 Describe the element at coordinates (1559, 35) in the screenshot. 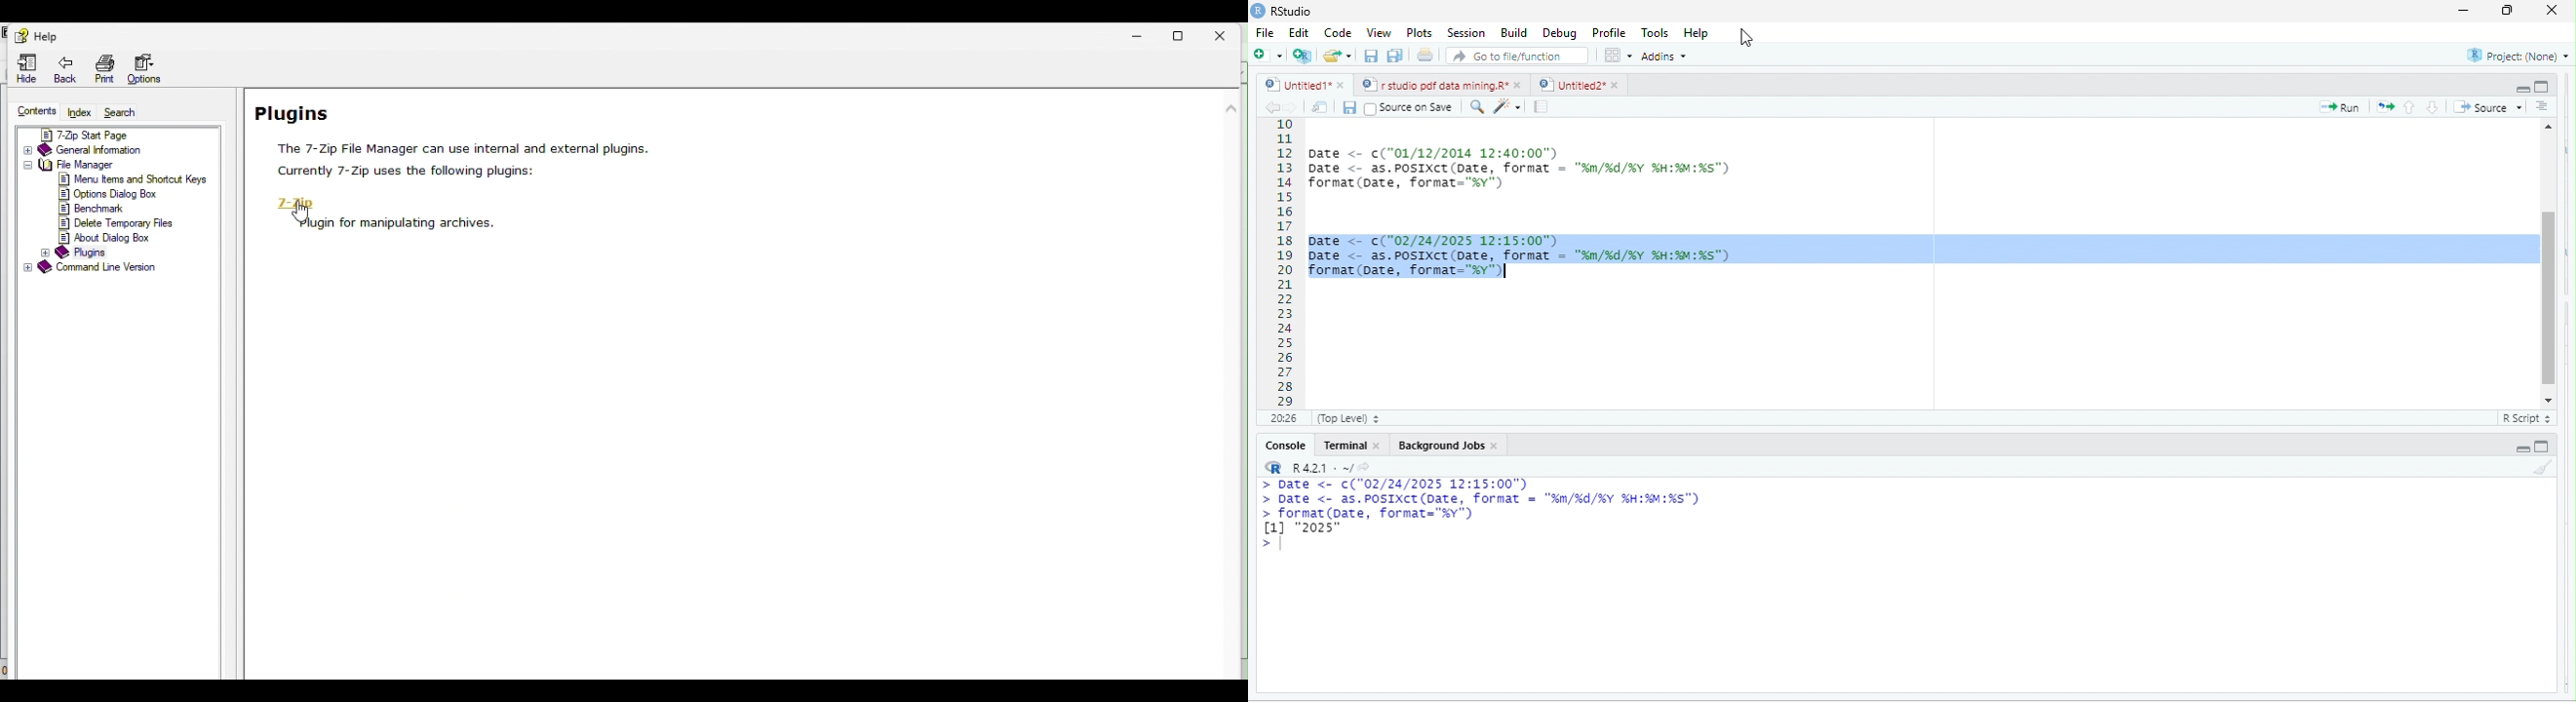

I see `Debug` at that location.